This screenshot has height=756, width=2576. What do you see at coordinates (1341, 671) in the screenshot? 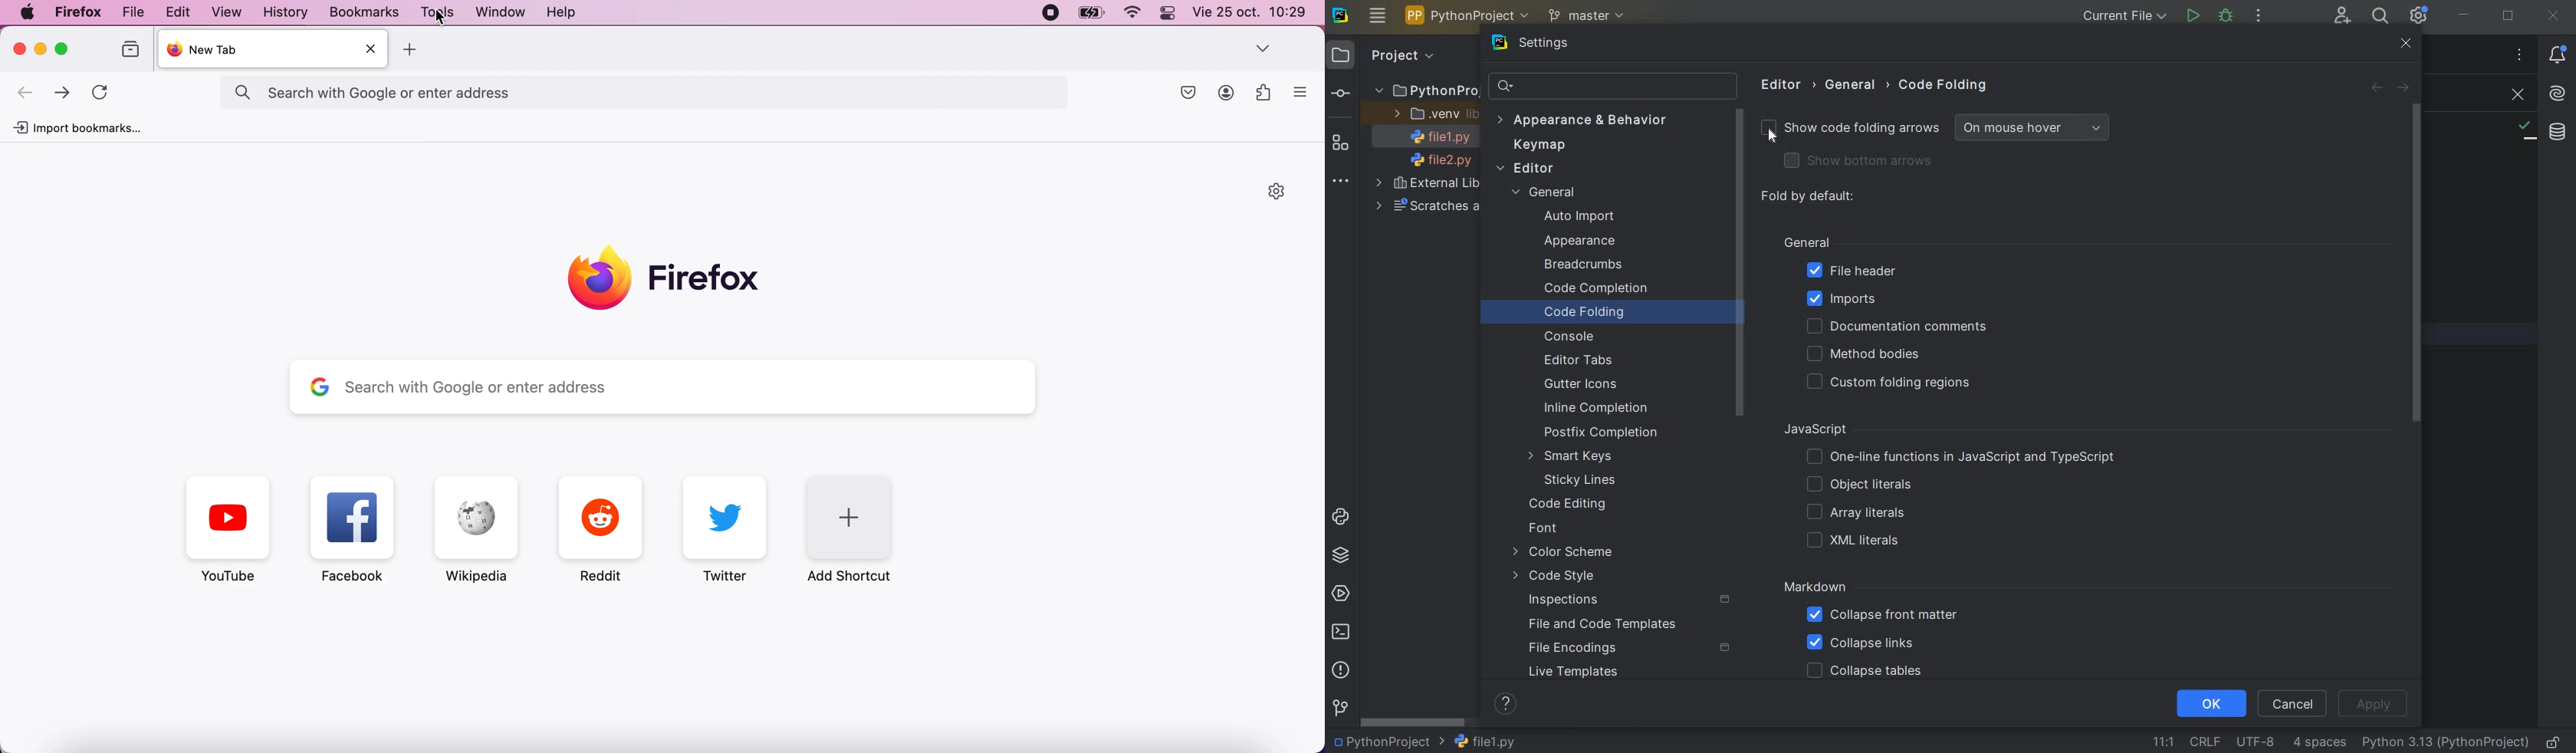
I see `PROBLEMS` at bounding box center [1341, 671].